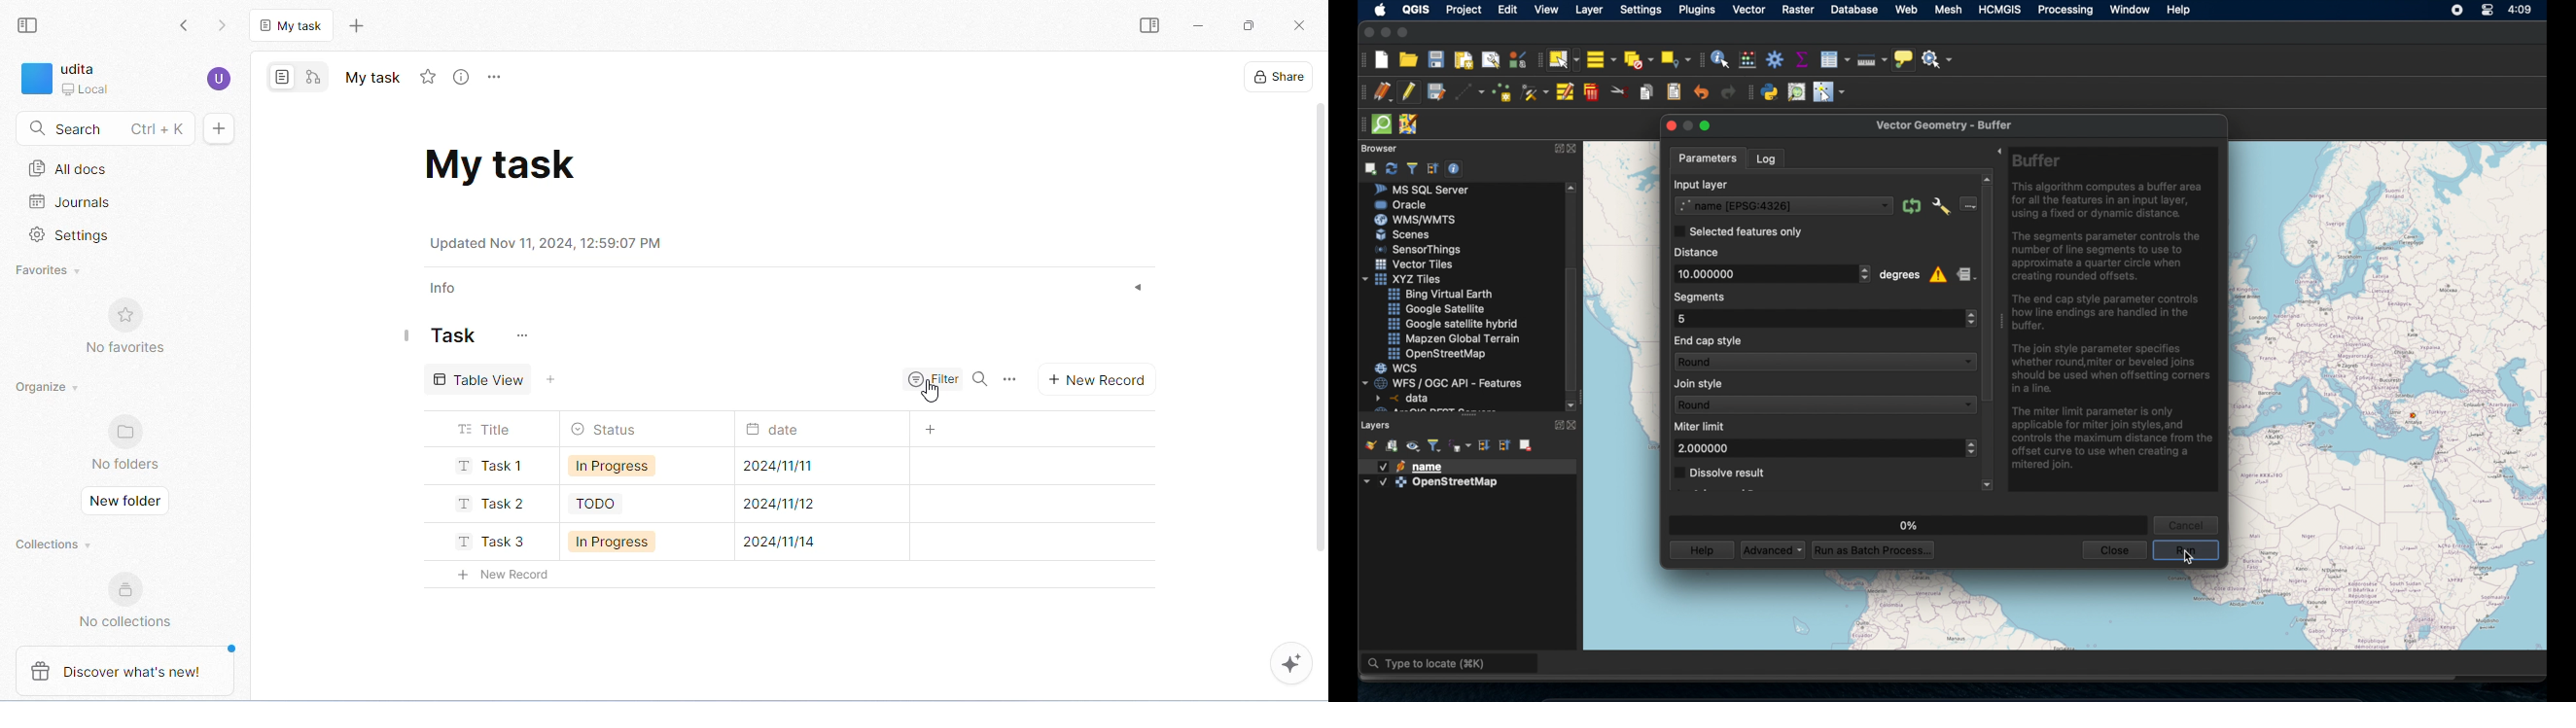 Image resolution: width=2576 pixels, height=728 pixels. Describe the element at coordinates (485, 428) in the screenshot. I see `title` at that location.